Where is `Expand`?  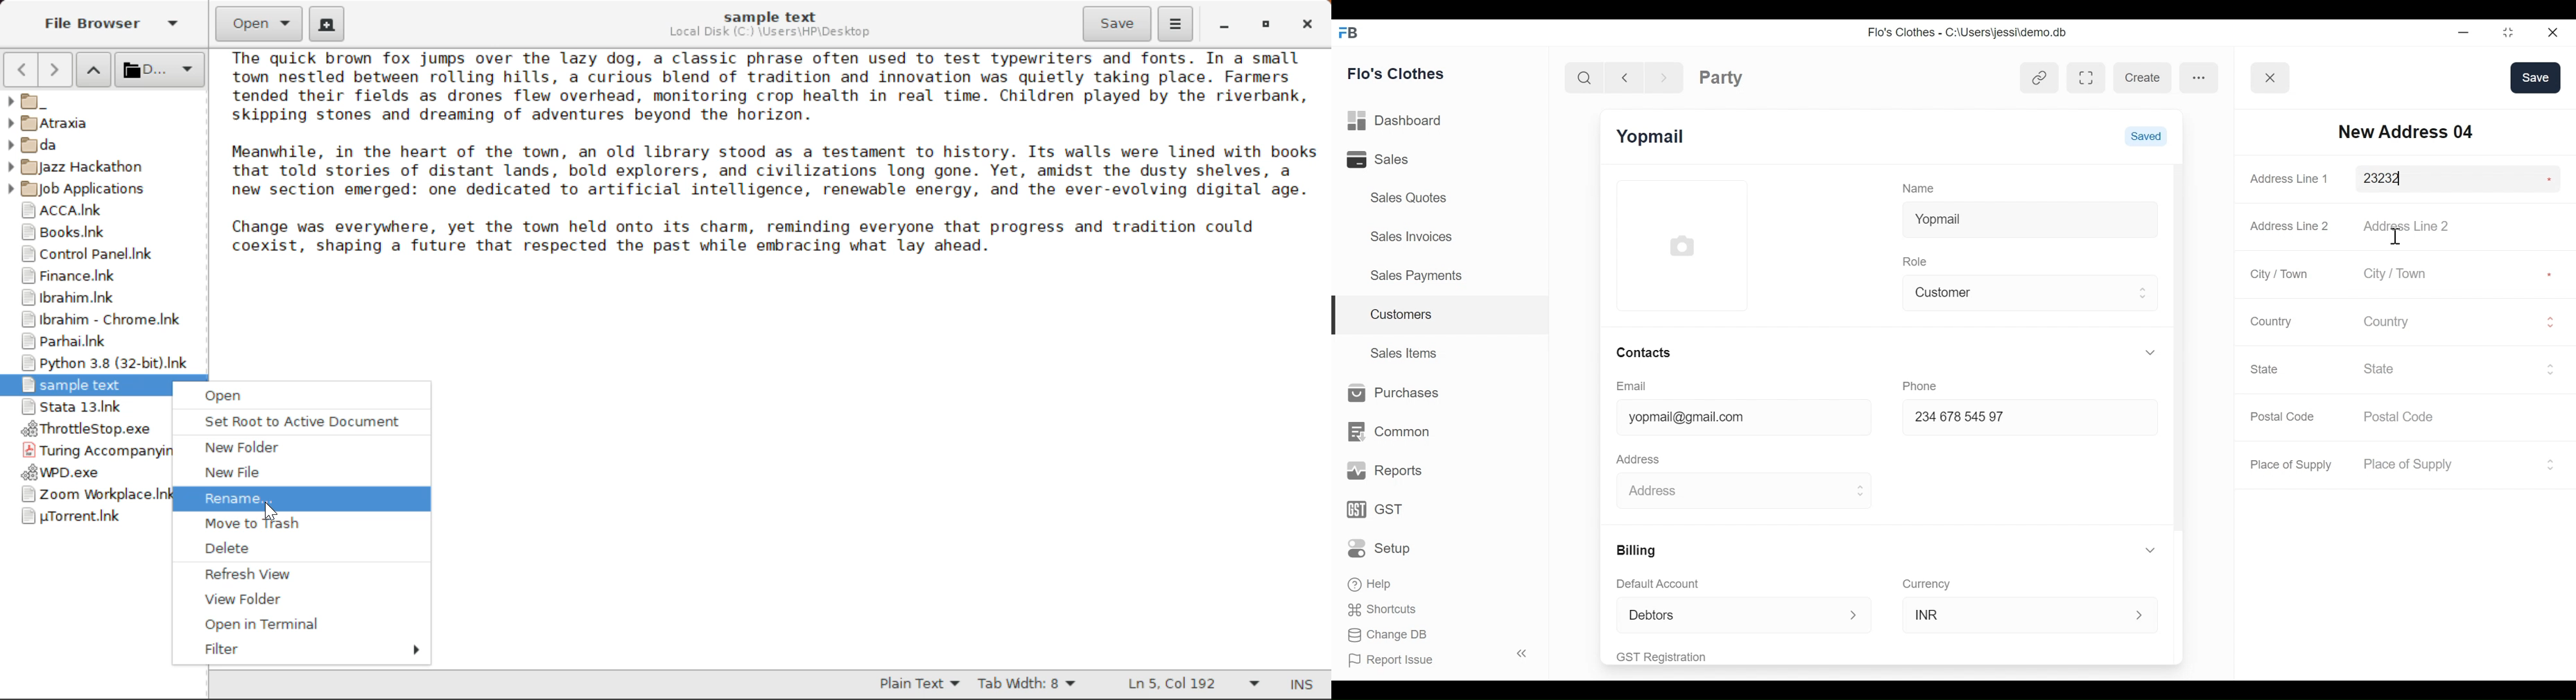
Expand is located at coordinates (2141, 615).